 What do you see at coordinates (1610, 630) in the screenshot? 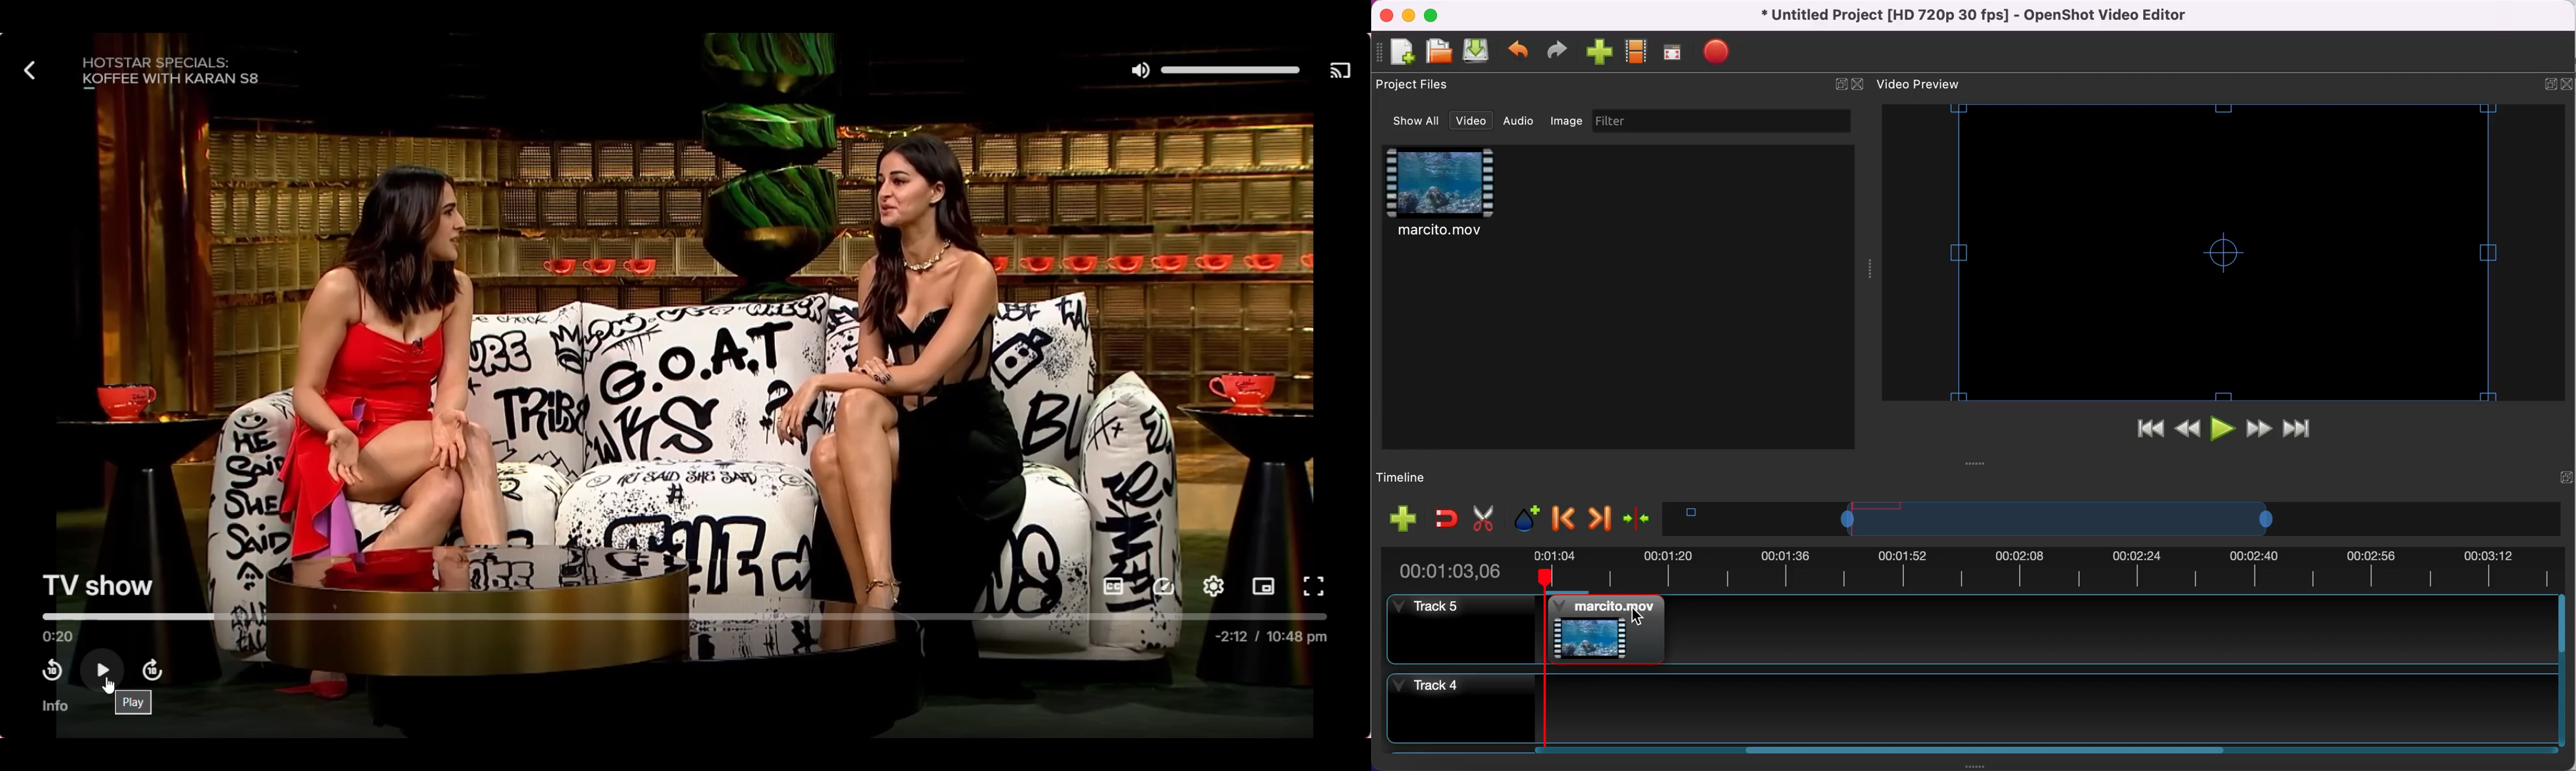
I see `video clip` at bounding box center [1610, 630].